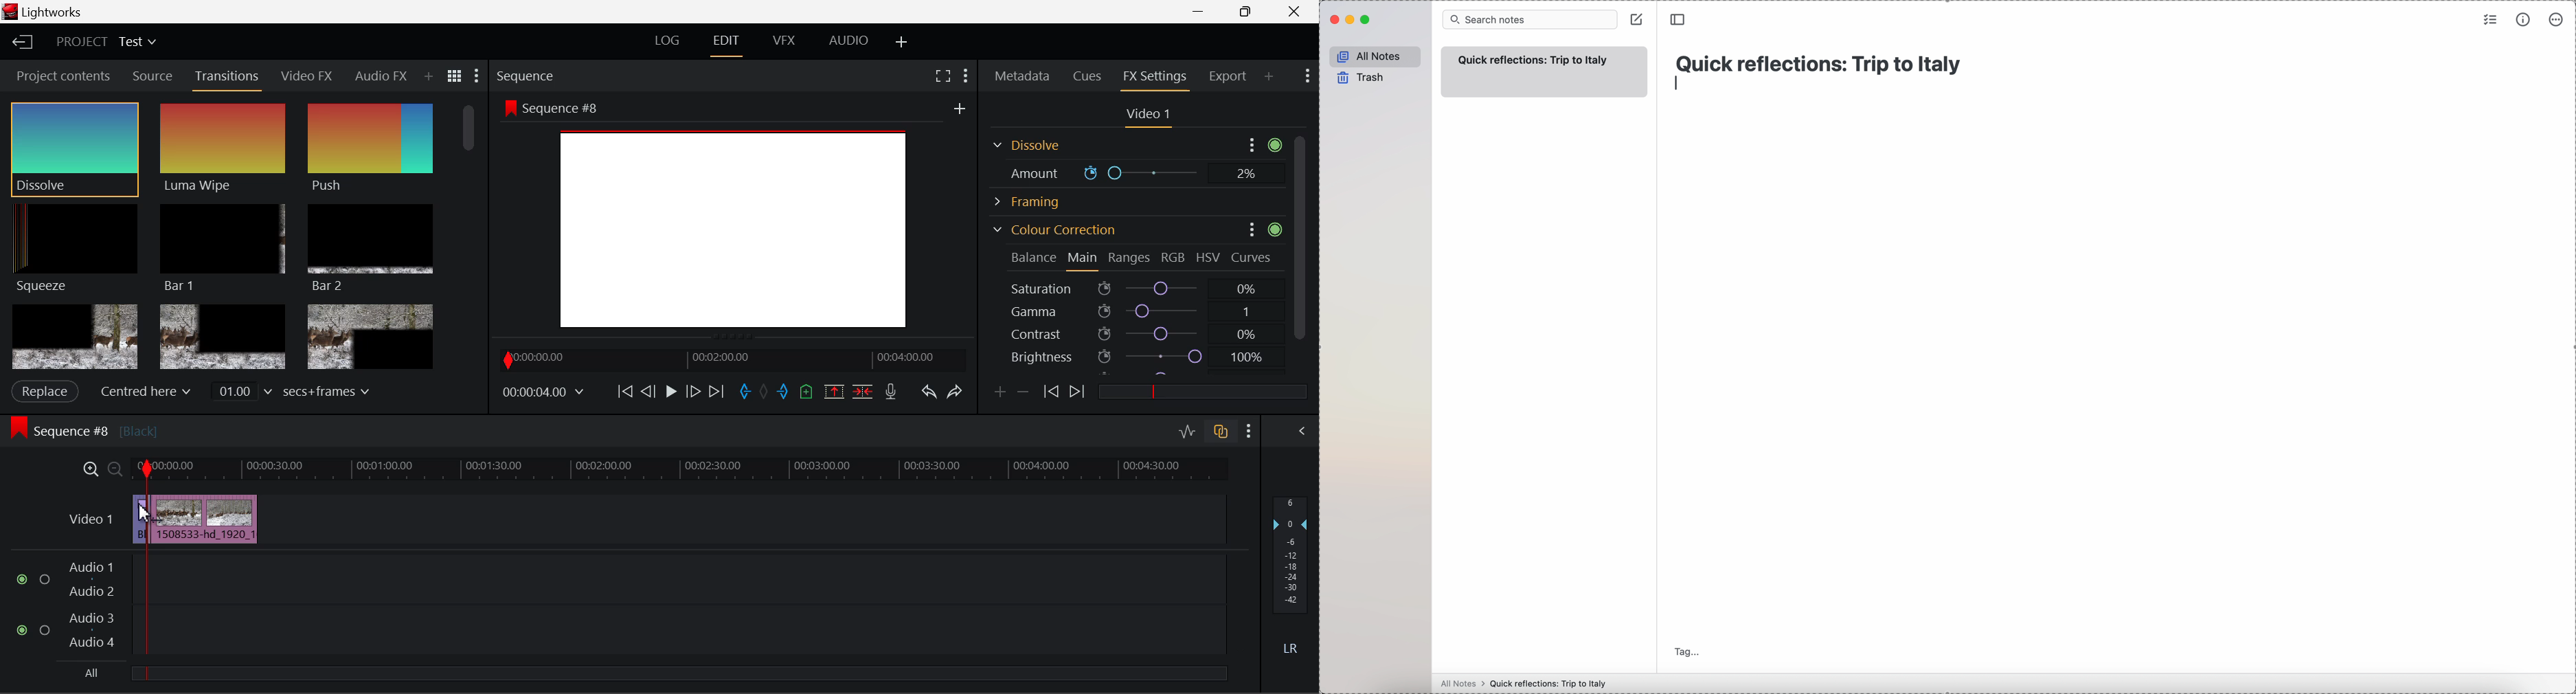 This screenshot has height=700, width=2576. I want to click on Push, so click(370, 148).